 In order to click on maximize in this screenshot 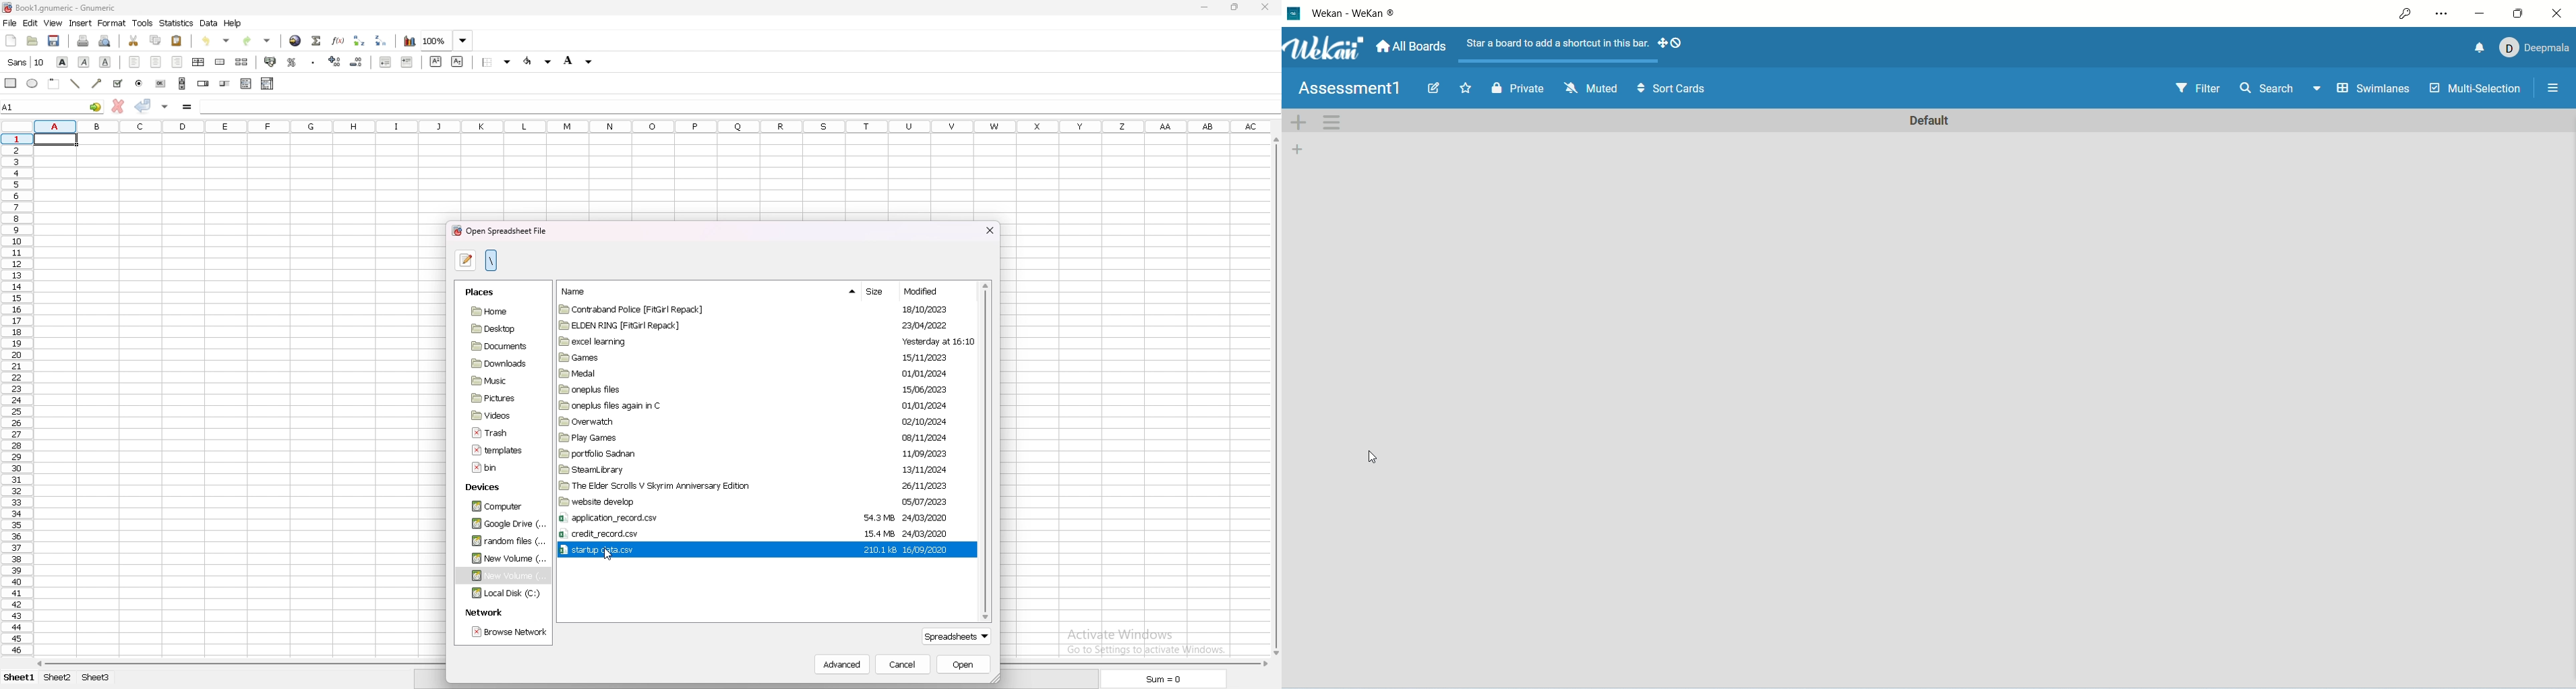, I will do `click(2518, 16)`.